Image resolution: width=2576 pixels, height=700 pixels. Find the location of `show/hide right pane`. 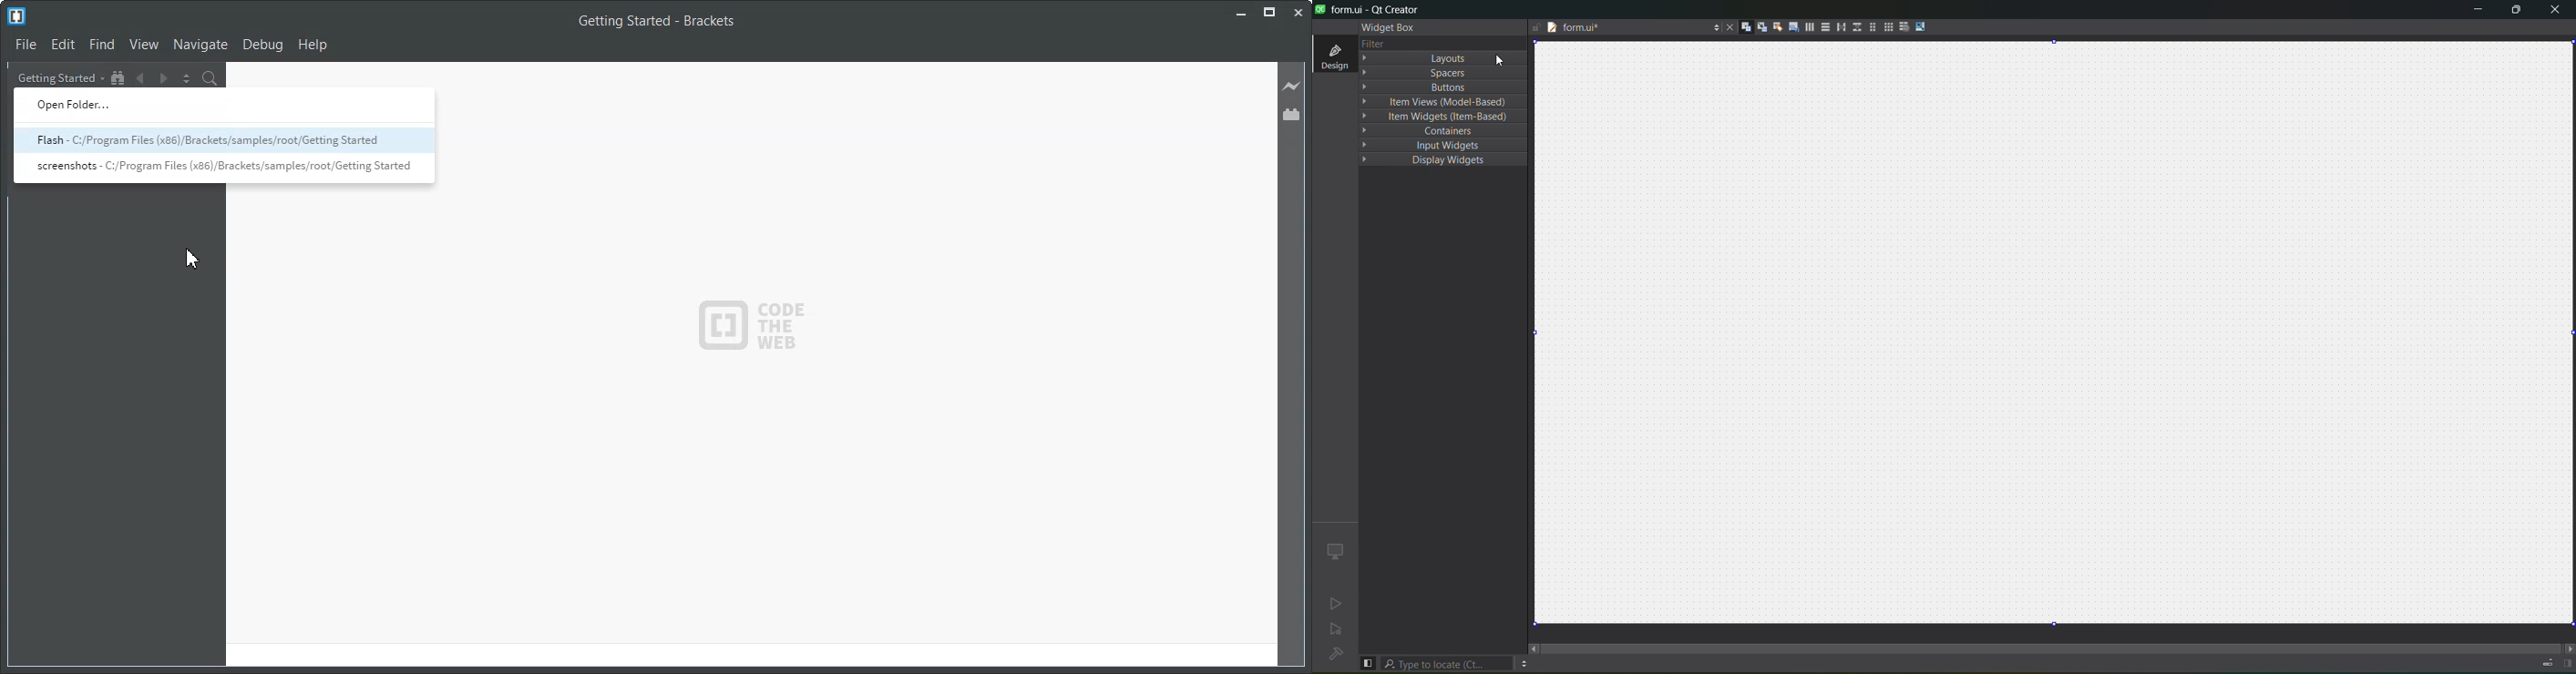

show/hide right pane is located at coordinates (2567, 663).